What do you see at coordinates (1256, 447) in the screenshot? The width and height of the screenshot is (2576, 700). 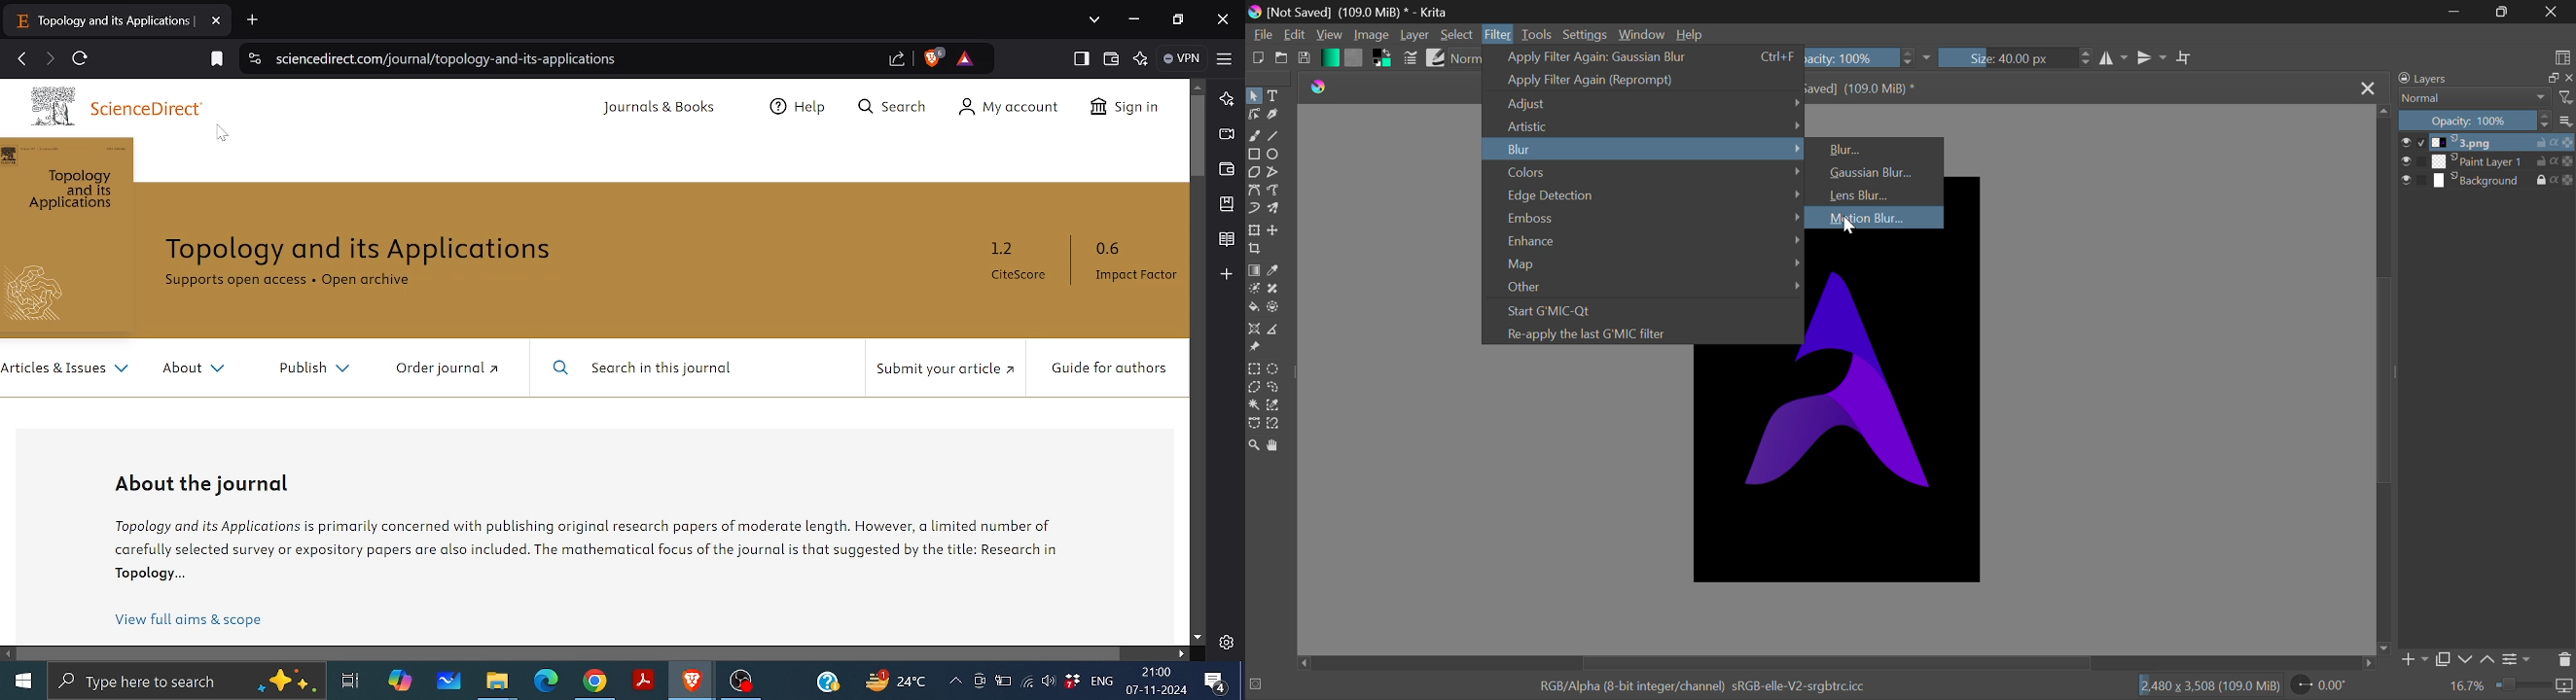 I see `Zoom` at bounding box center [1256, 447].